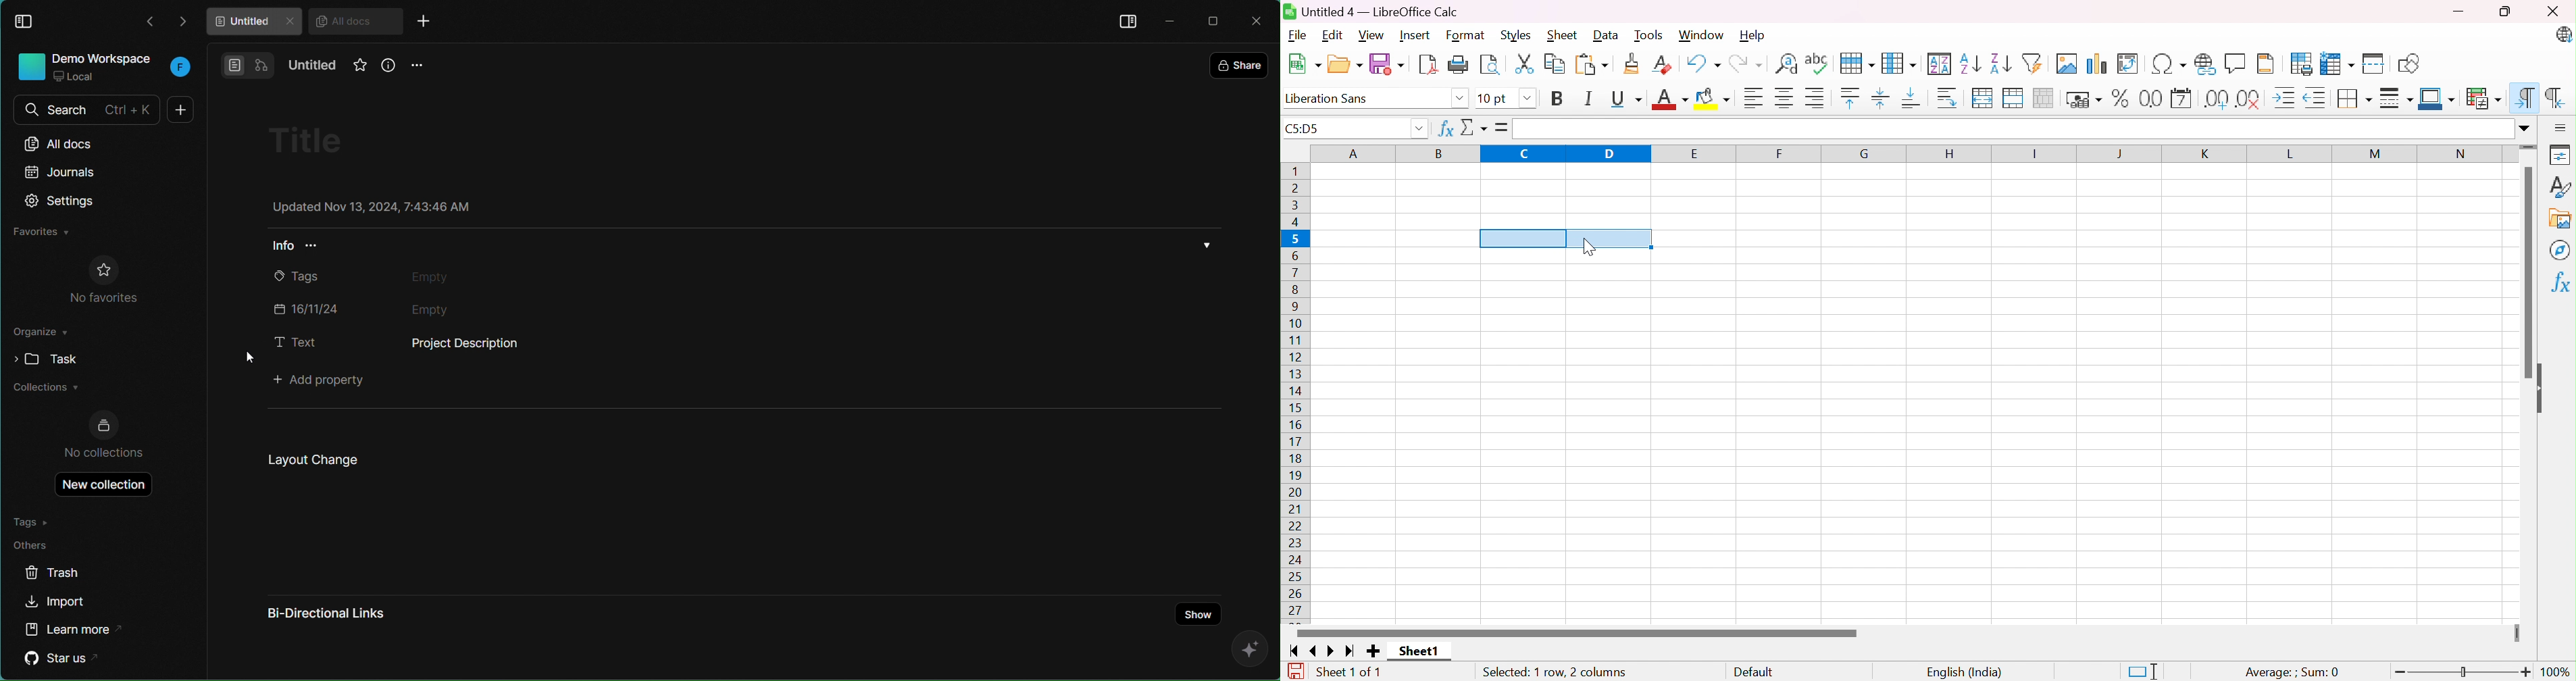  What do you see at coordinates (1332, 36) in the screenshot?
I see `Edit` at bounding box center [1332, 36].